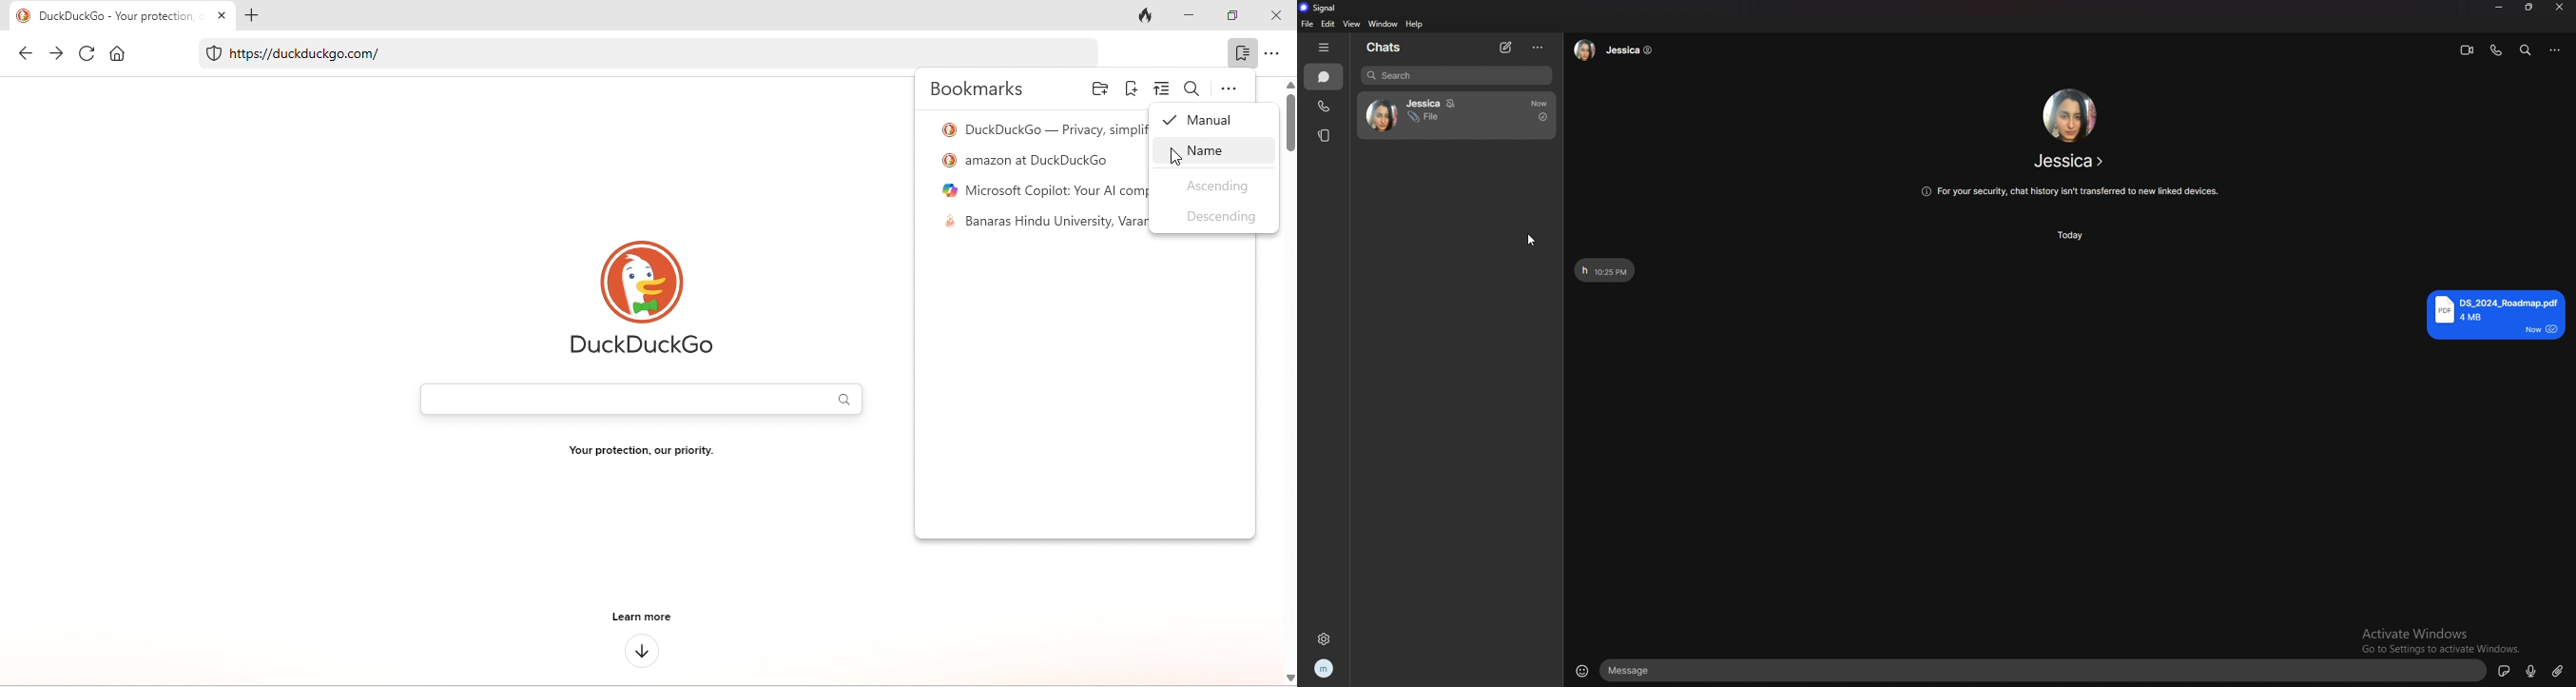  Describe the element at coordinates (1618, 49) in the screenshot. I see `contact` at that location.